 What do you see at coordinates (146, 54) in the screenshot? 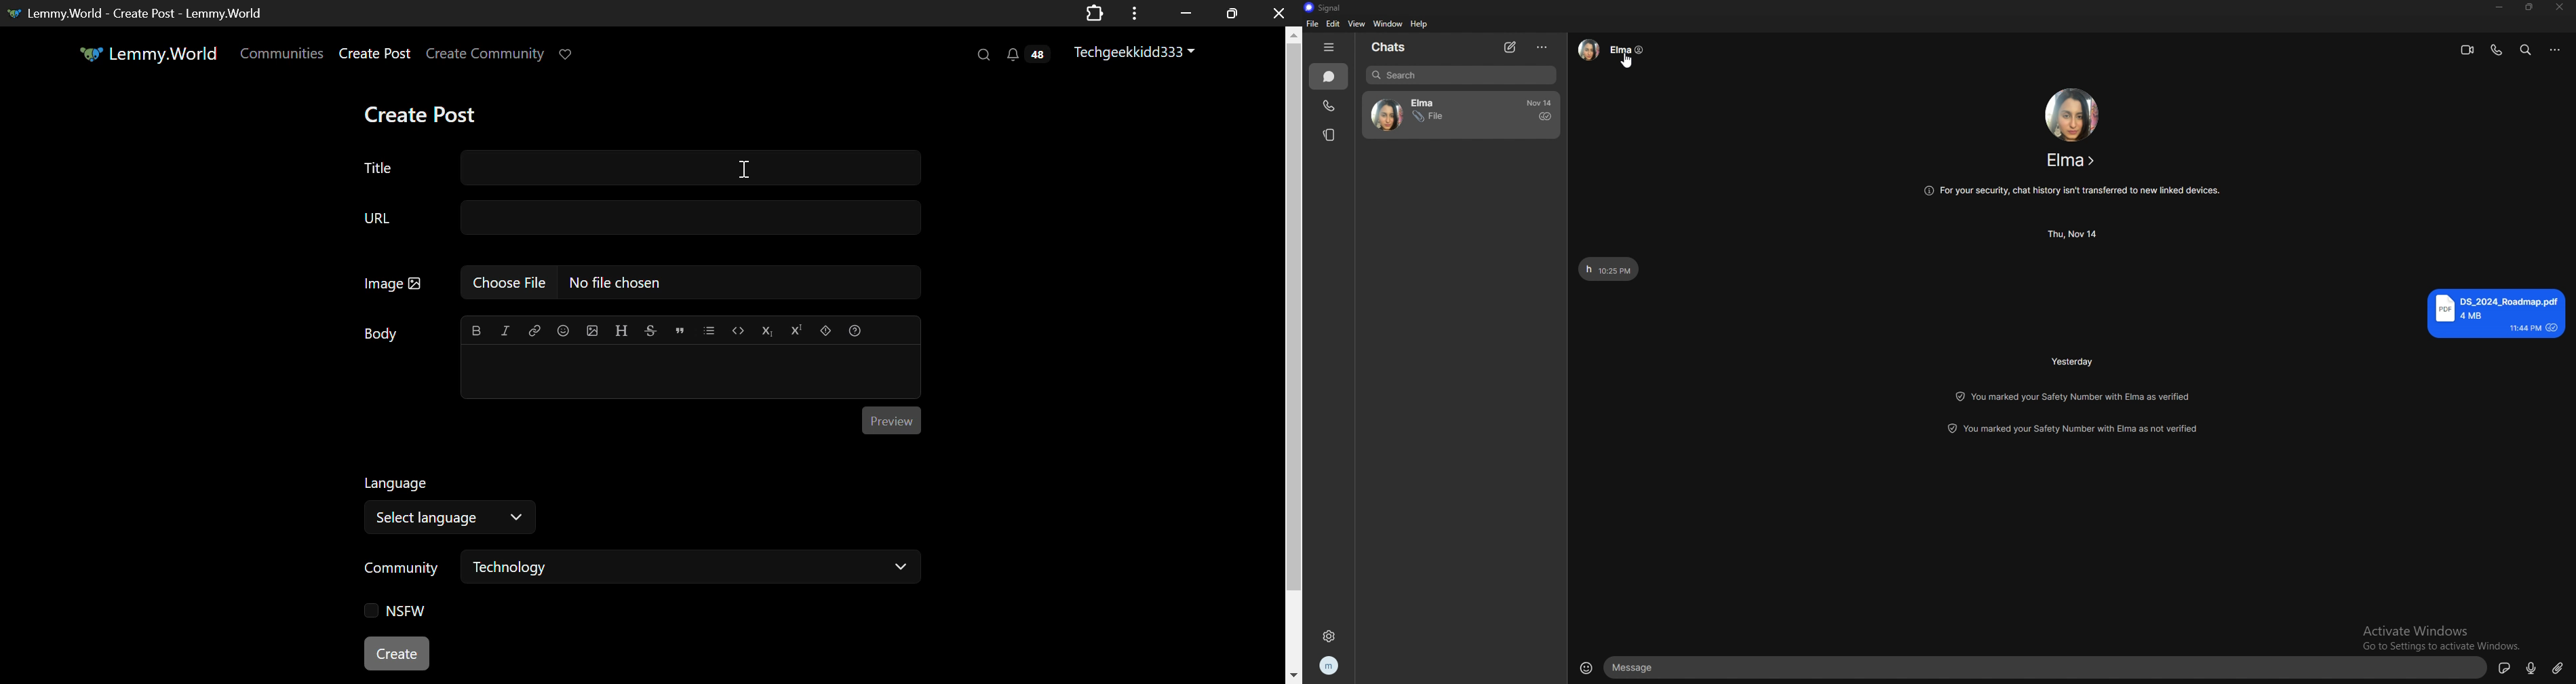
I see `Lemmy.World` at bounding box center [146, 54].